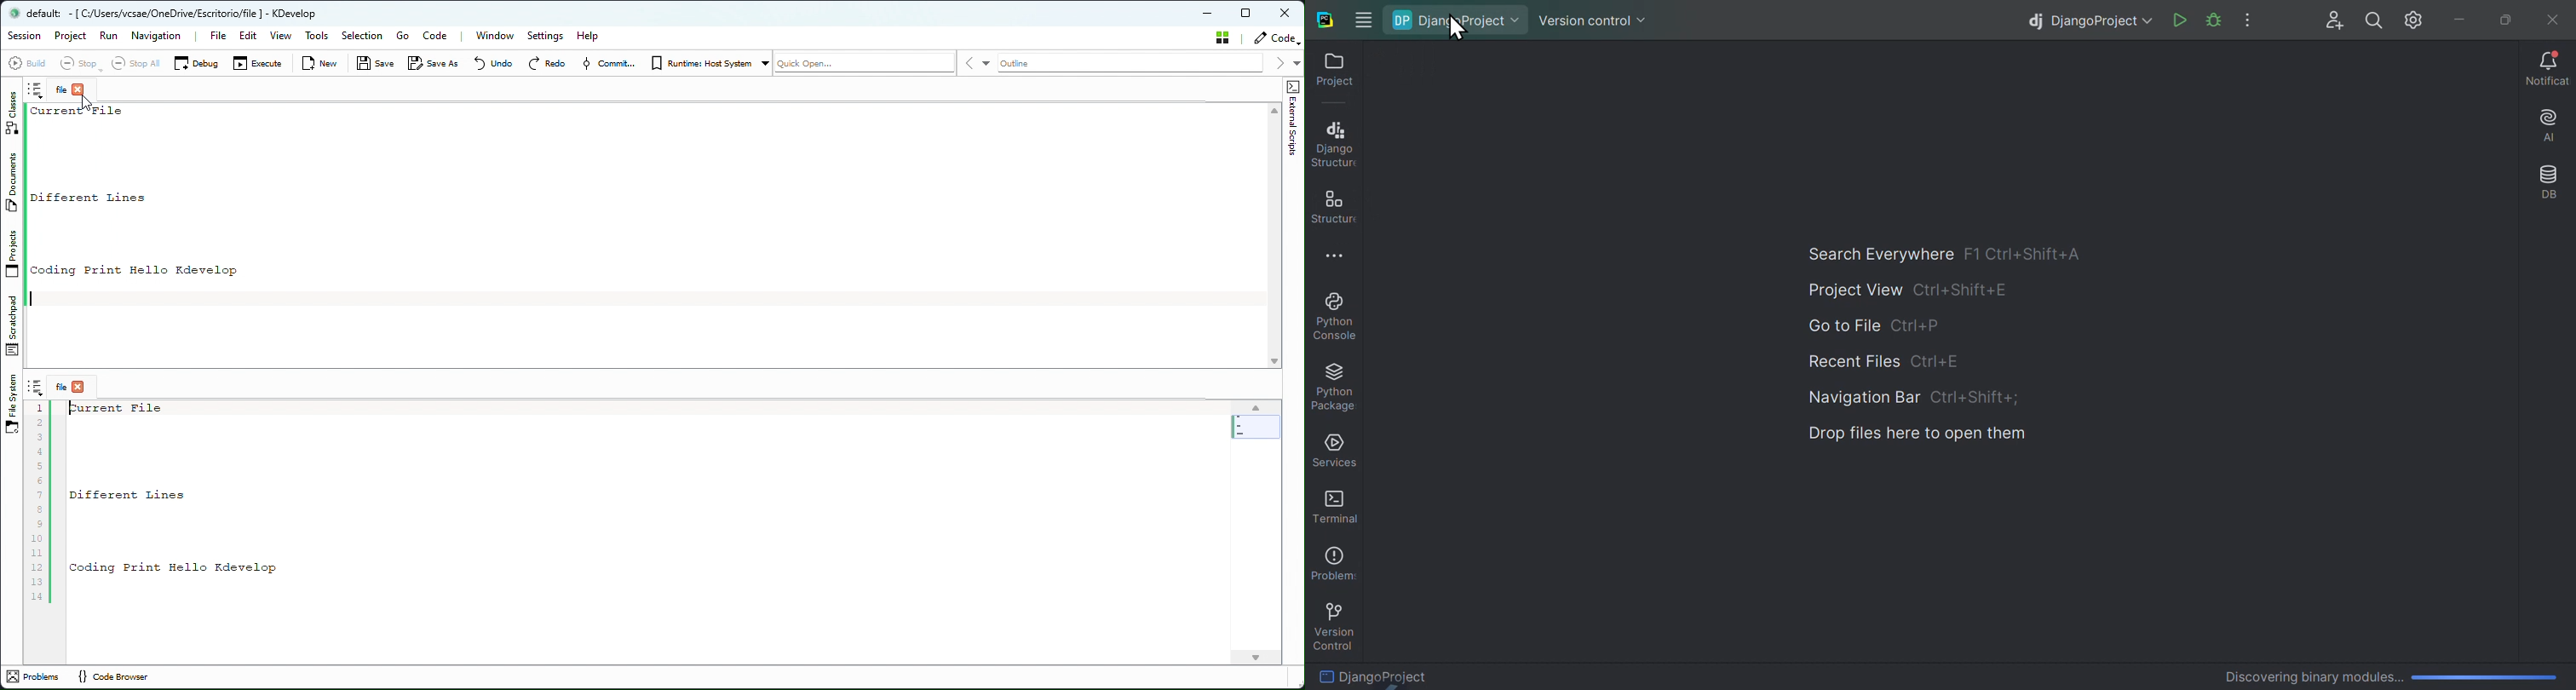 The width and height of the screenshot is (2576, 700). I want to click on Selection, so click(362, 37).